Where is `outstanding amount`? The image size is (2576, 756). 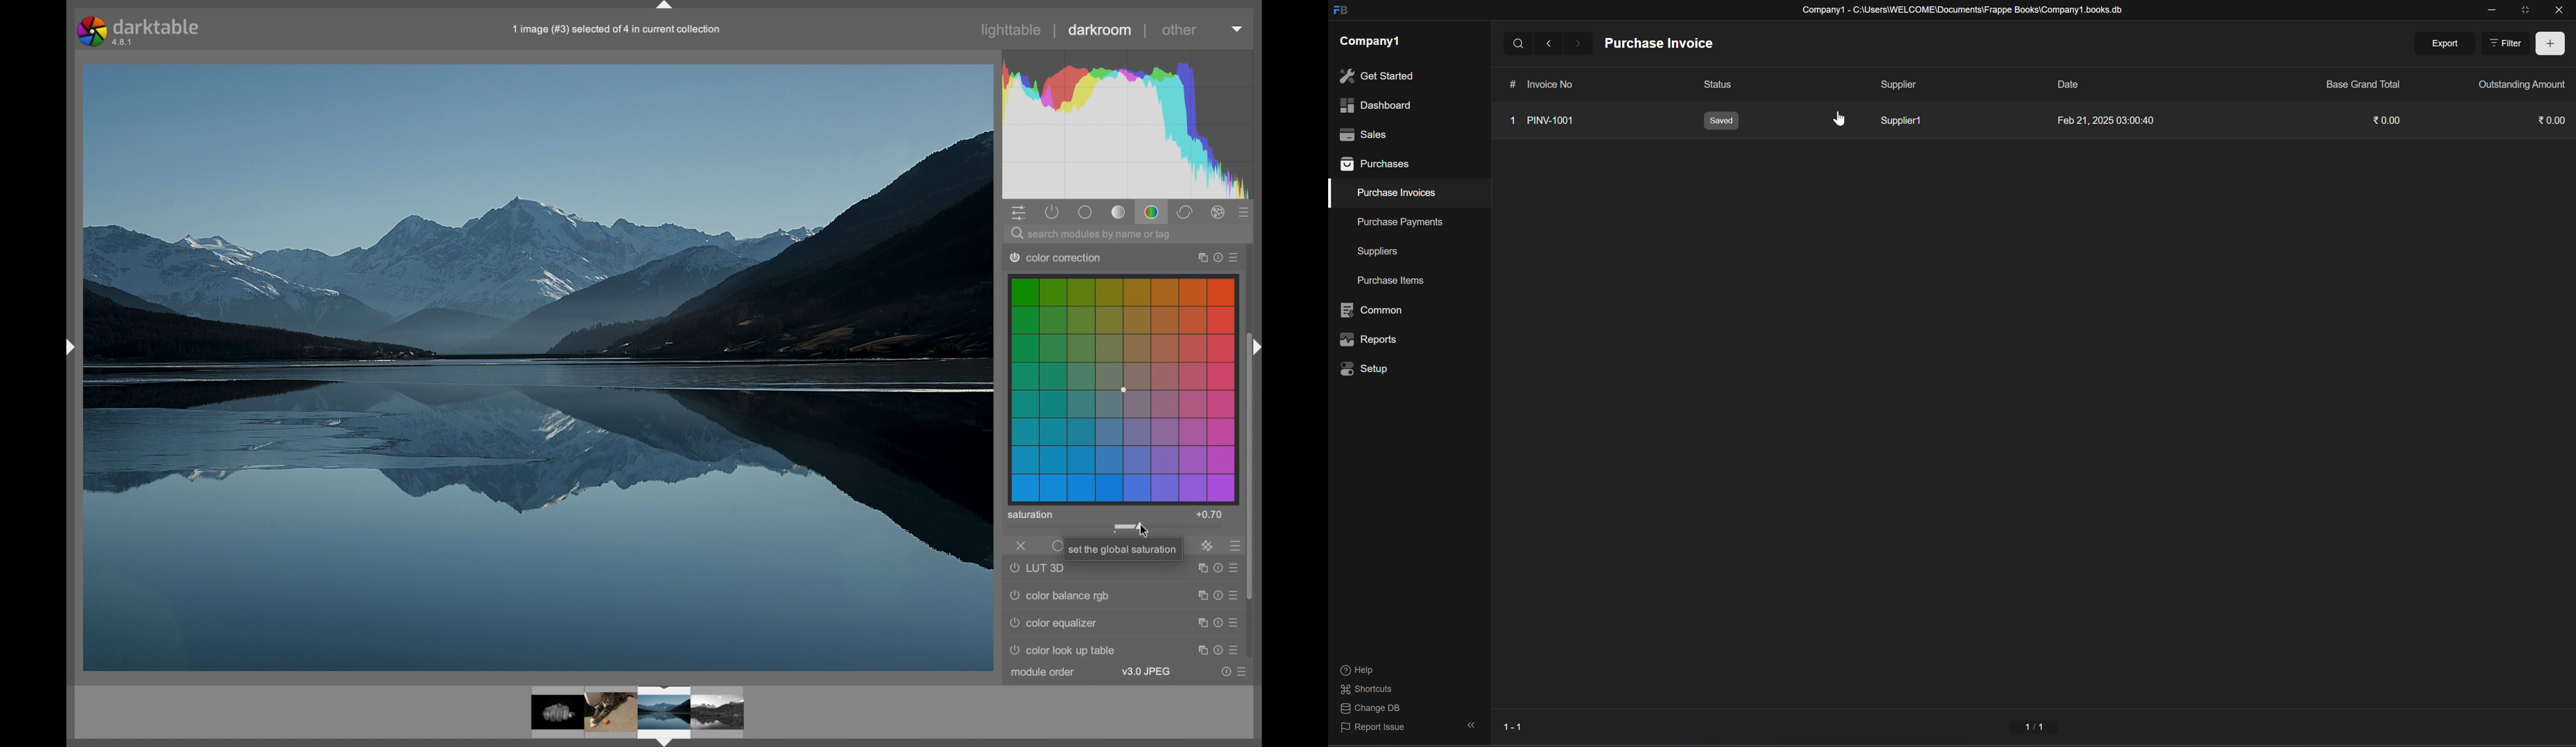
outstanding amount is located at coordinates (2522, 84).